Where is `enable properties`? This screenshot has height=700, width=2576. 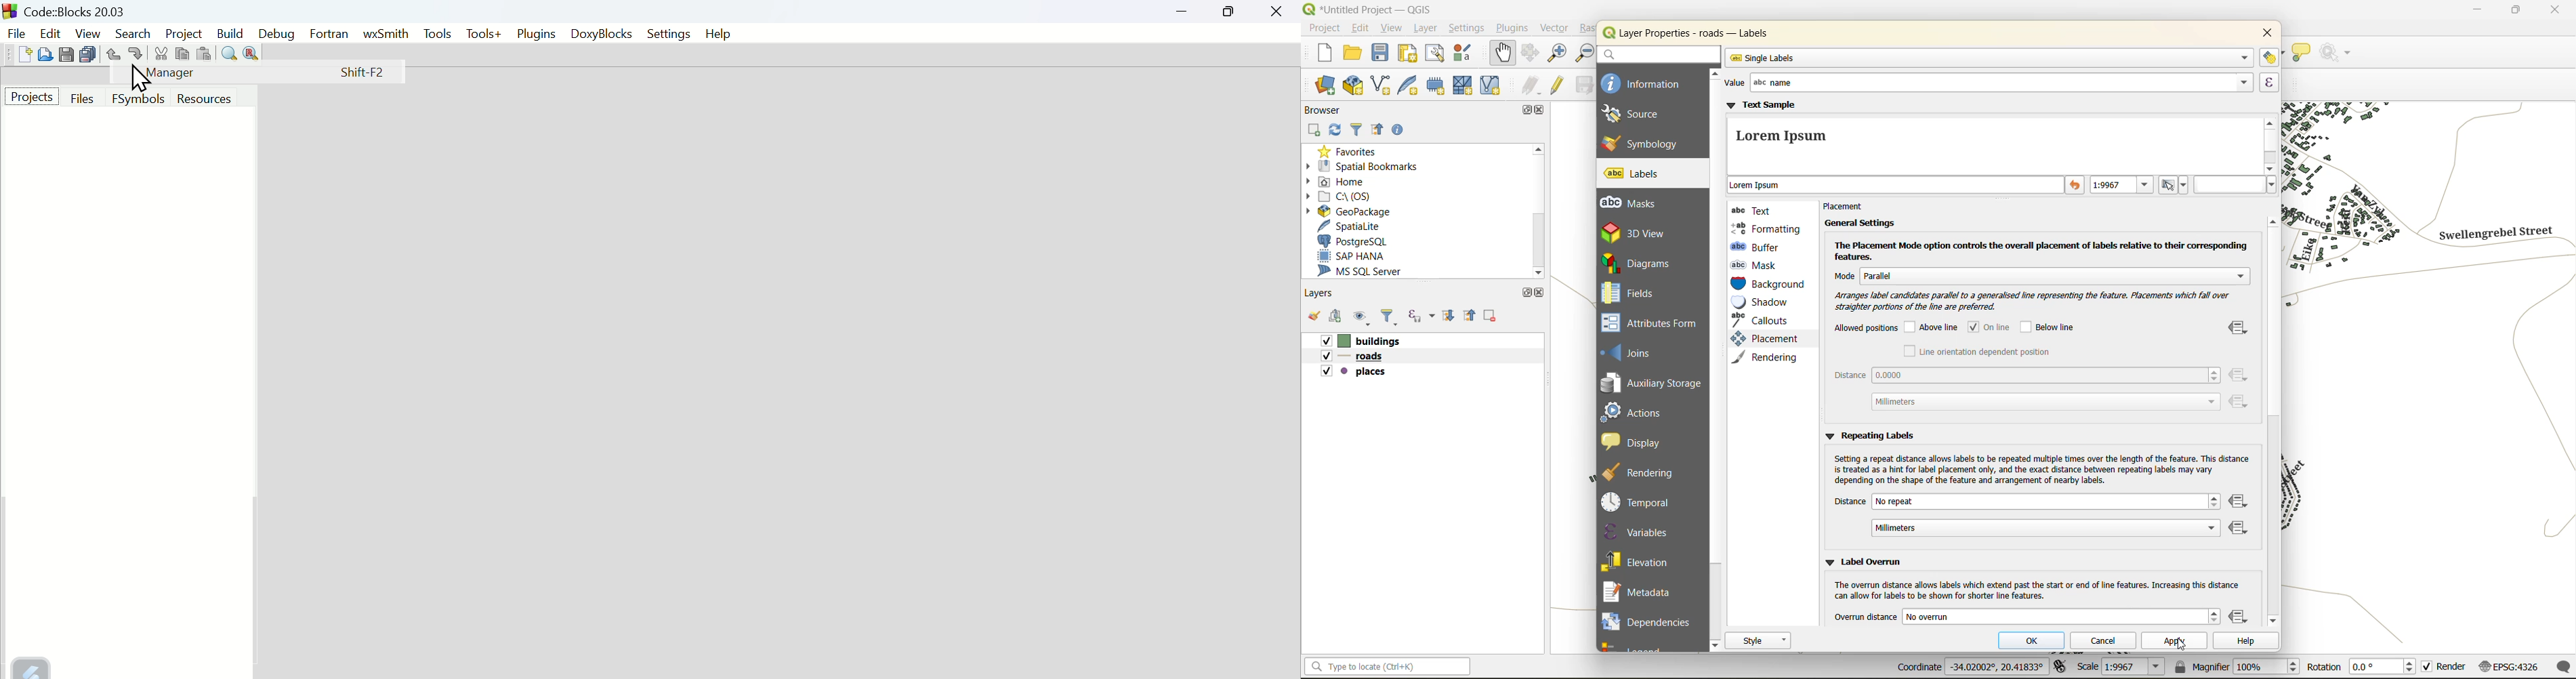 enable properties is located at coordinates (1400, 130).